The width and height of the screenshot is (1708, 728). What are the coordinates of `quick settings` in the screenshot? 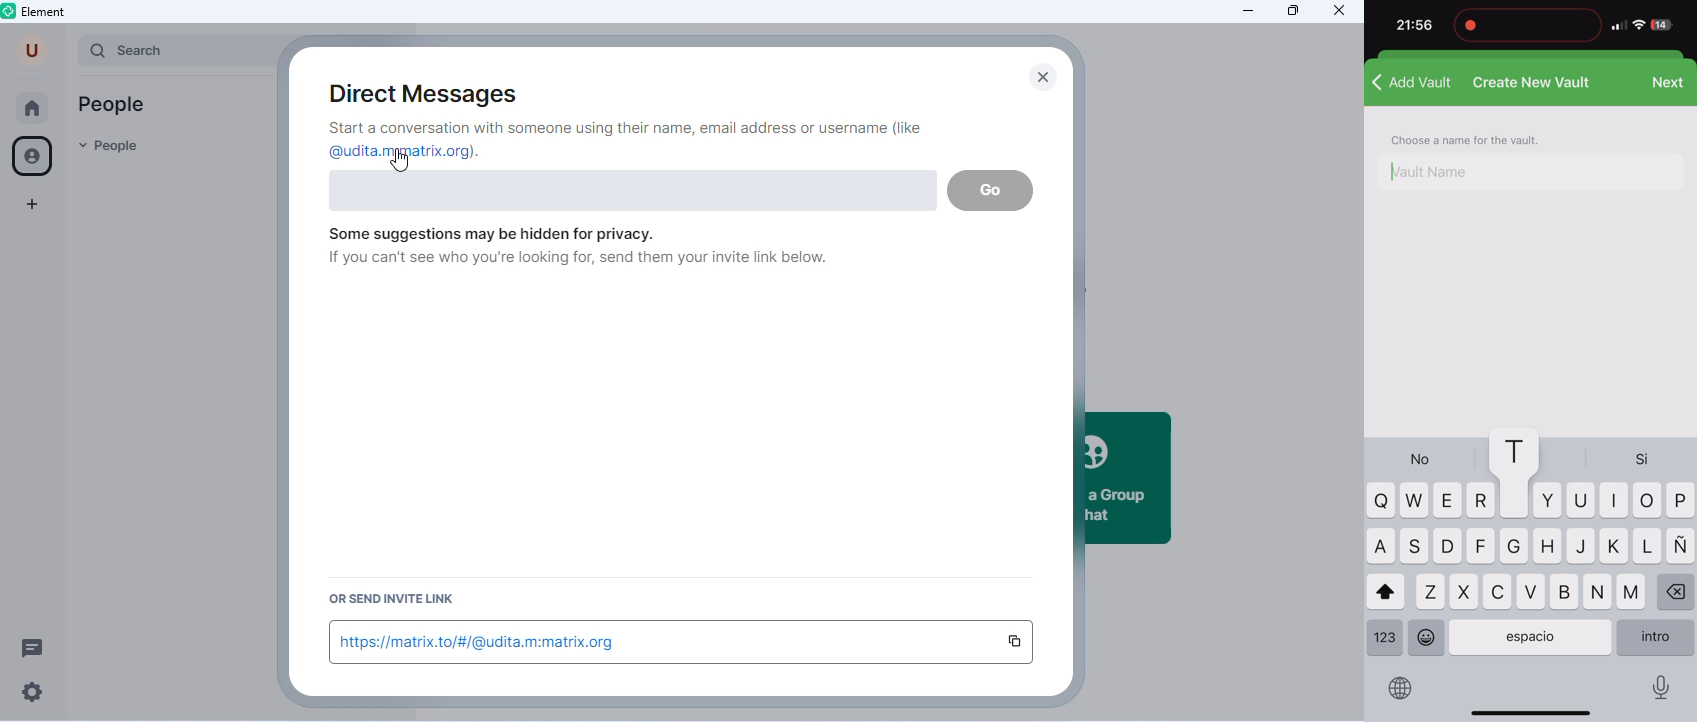 It's located at (33, 694).